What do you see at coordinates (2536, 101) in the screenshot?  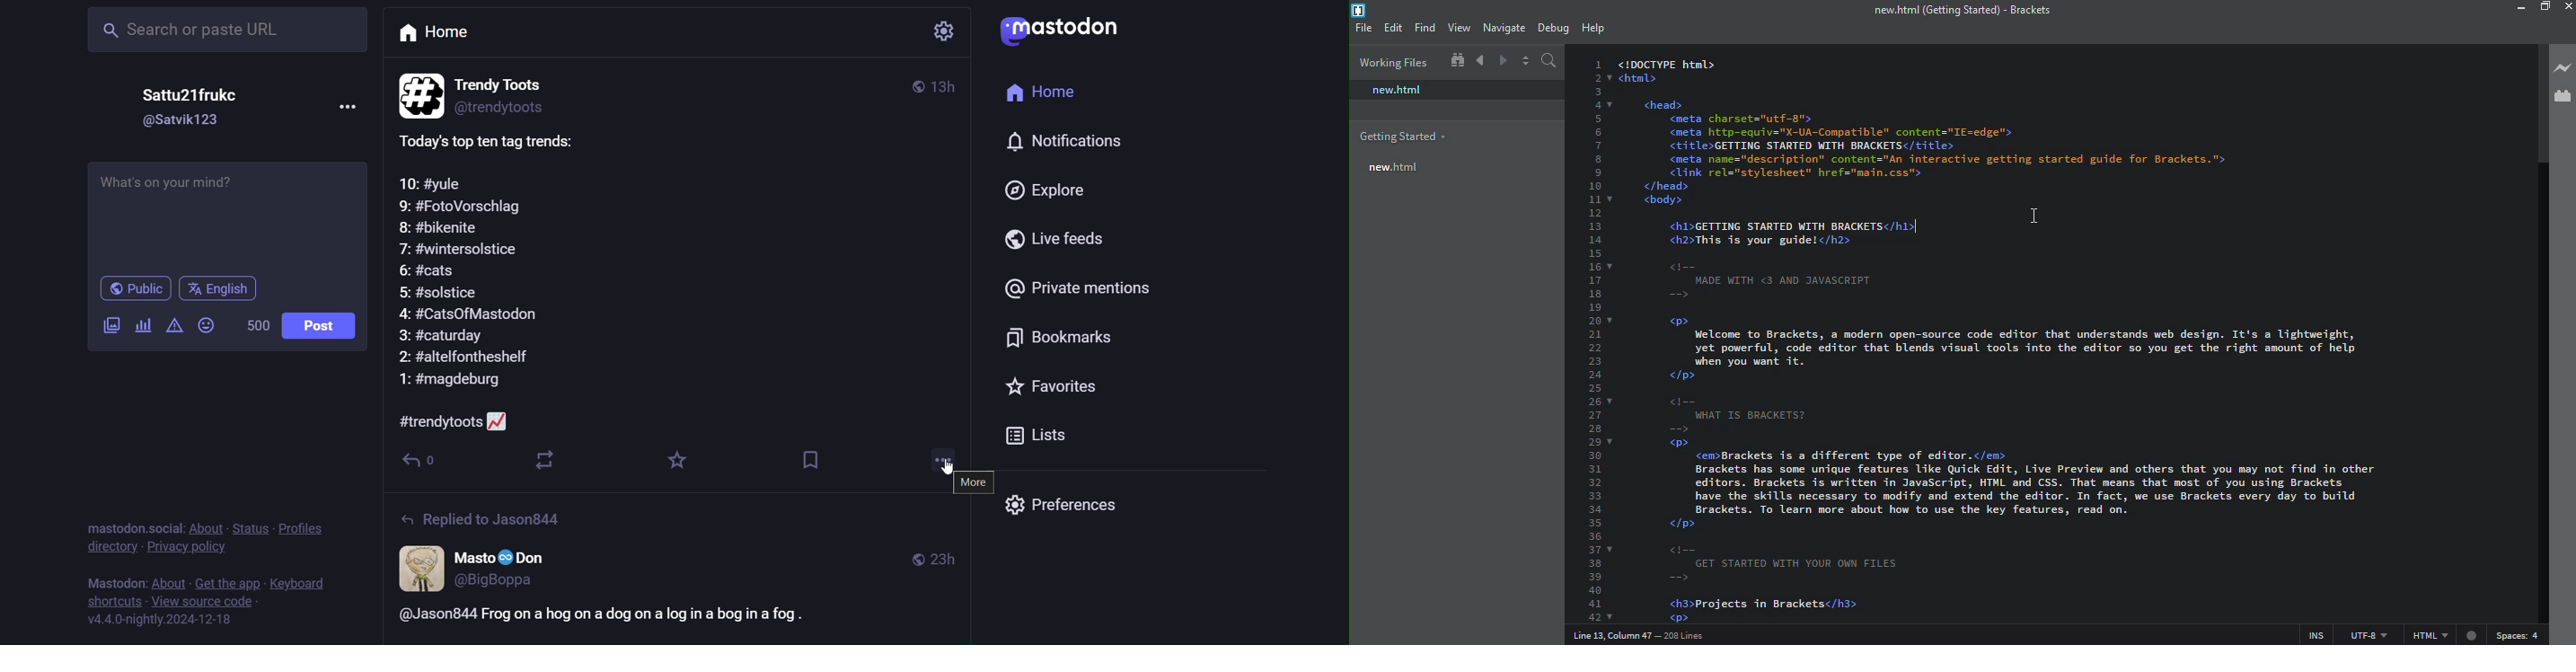 I see `scroll bar` at bounding box center [2536, 101].